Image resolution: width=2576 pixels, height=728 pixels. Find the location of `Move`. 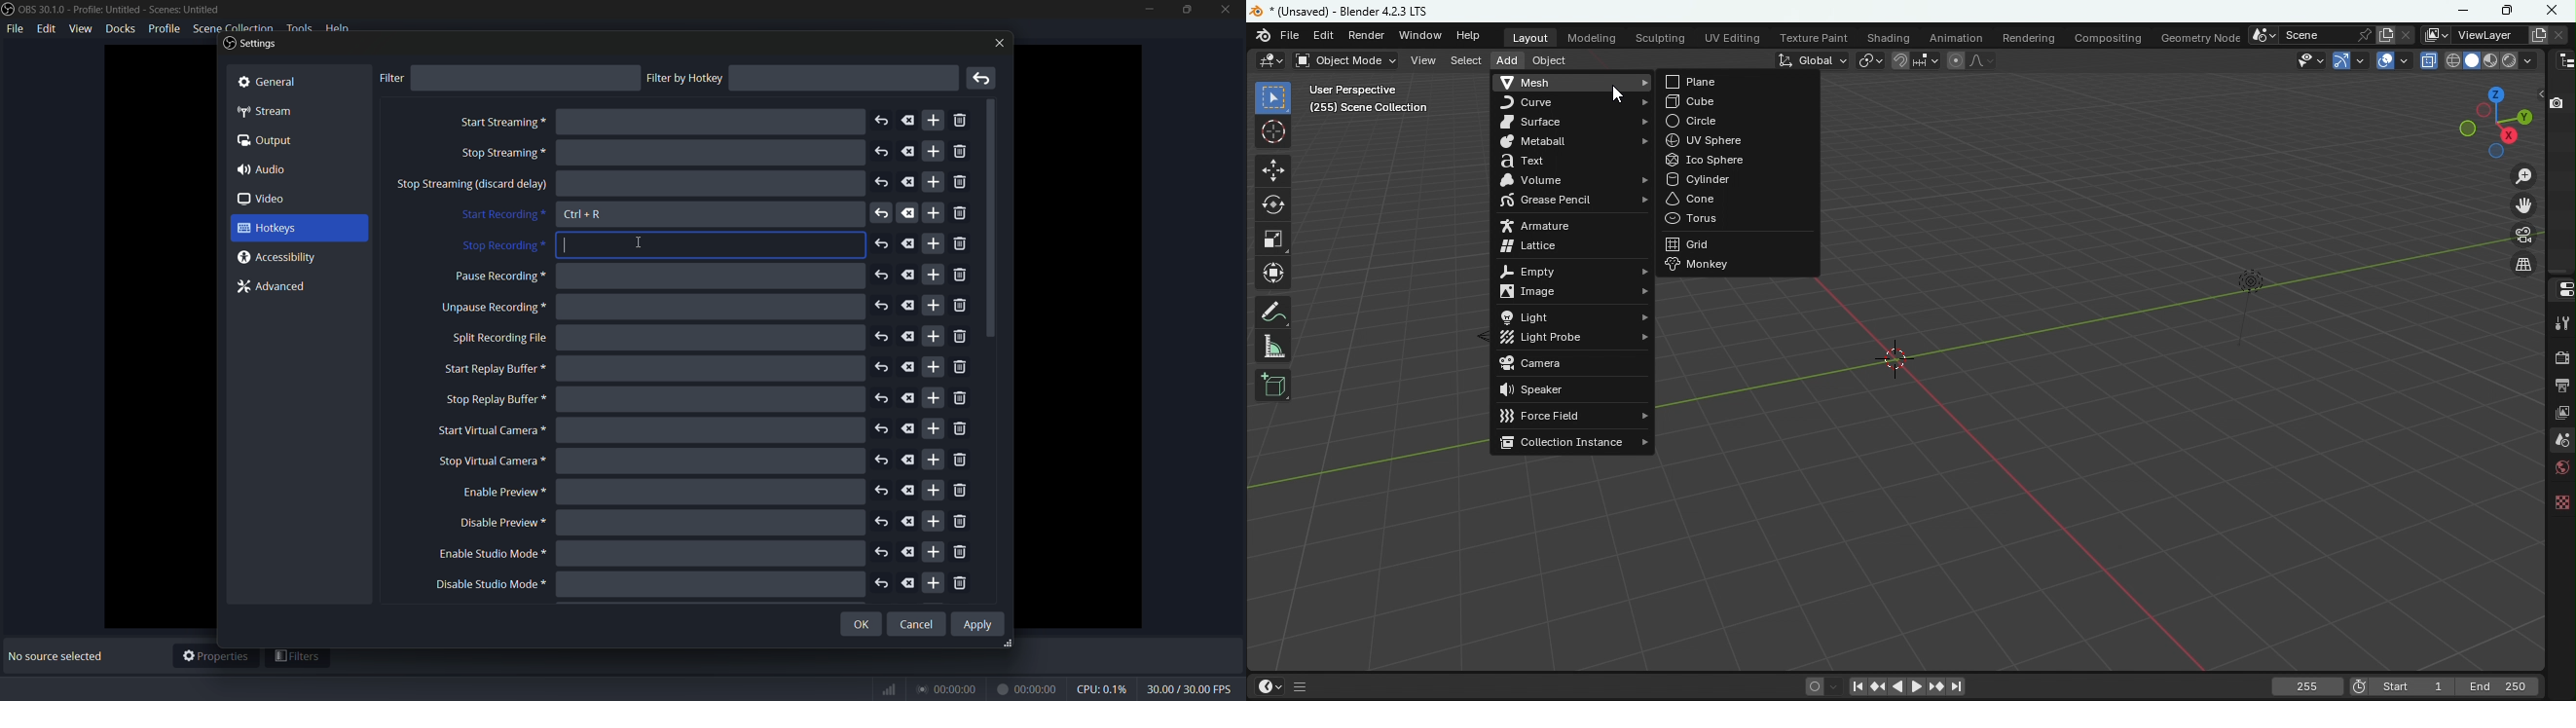

Move is located at coordinates (1274, 172).